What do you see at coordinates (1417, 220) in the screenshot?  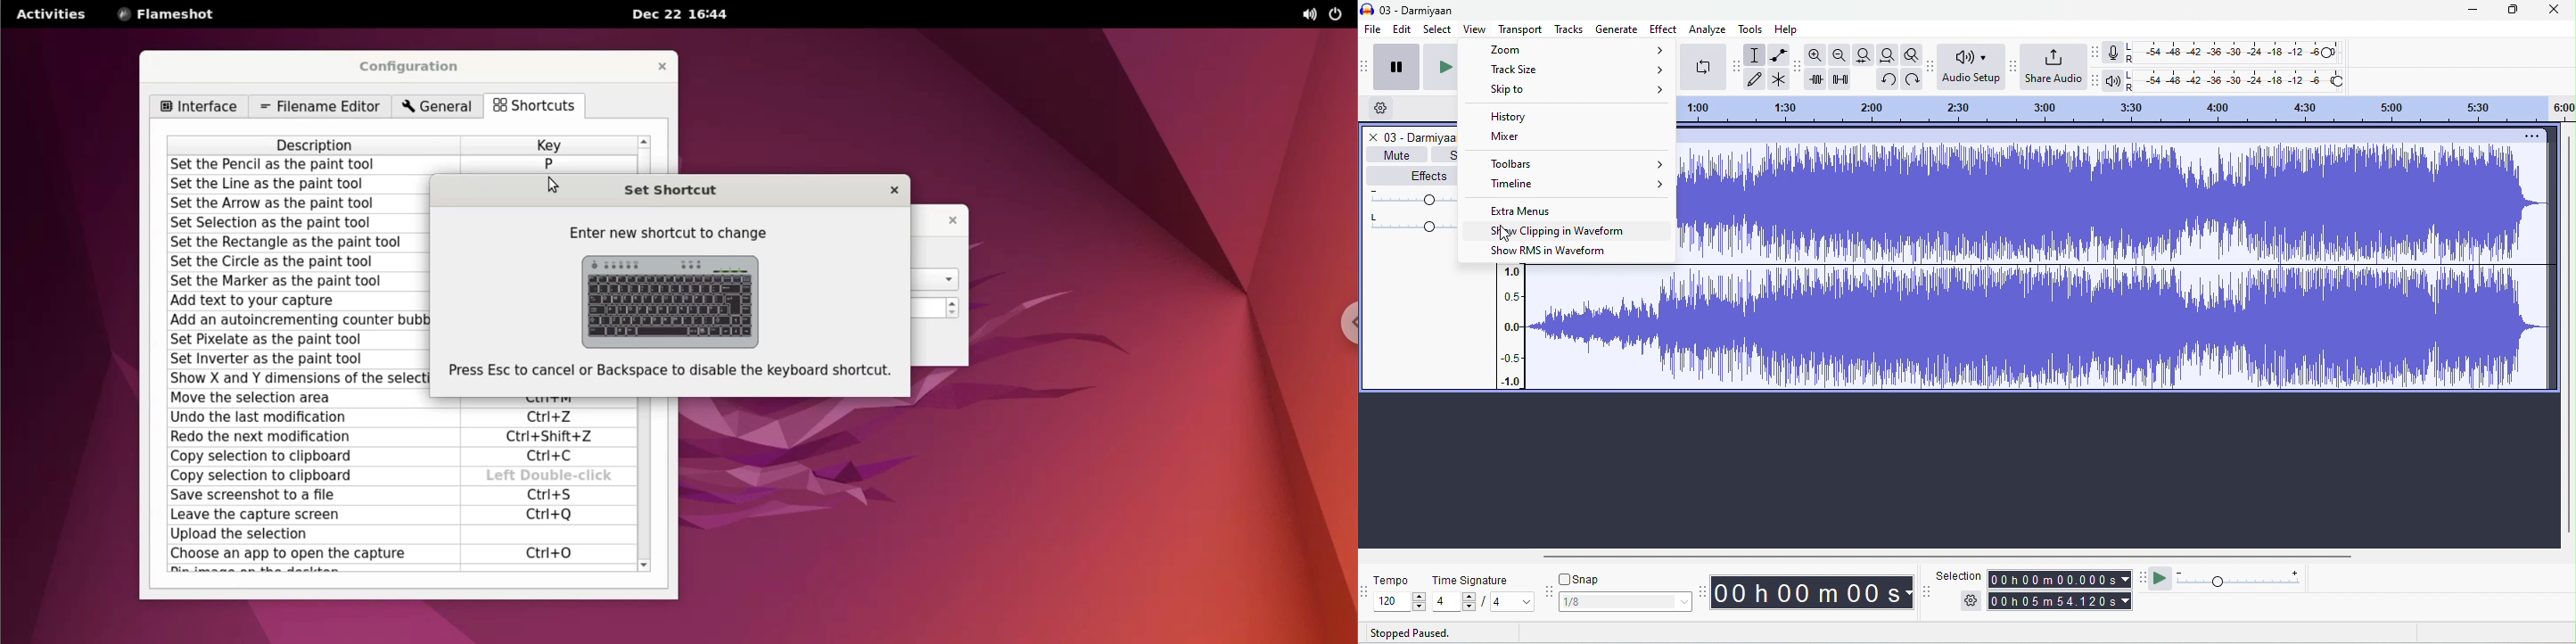 I see `pan` at bounding box center [1417, 220].